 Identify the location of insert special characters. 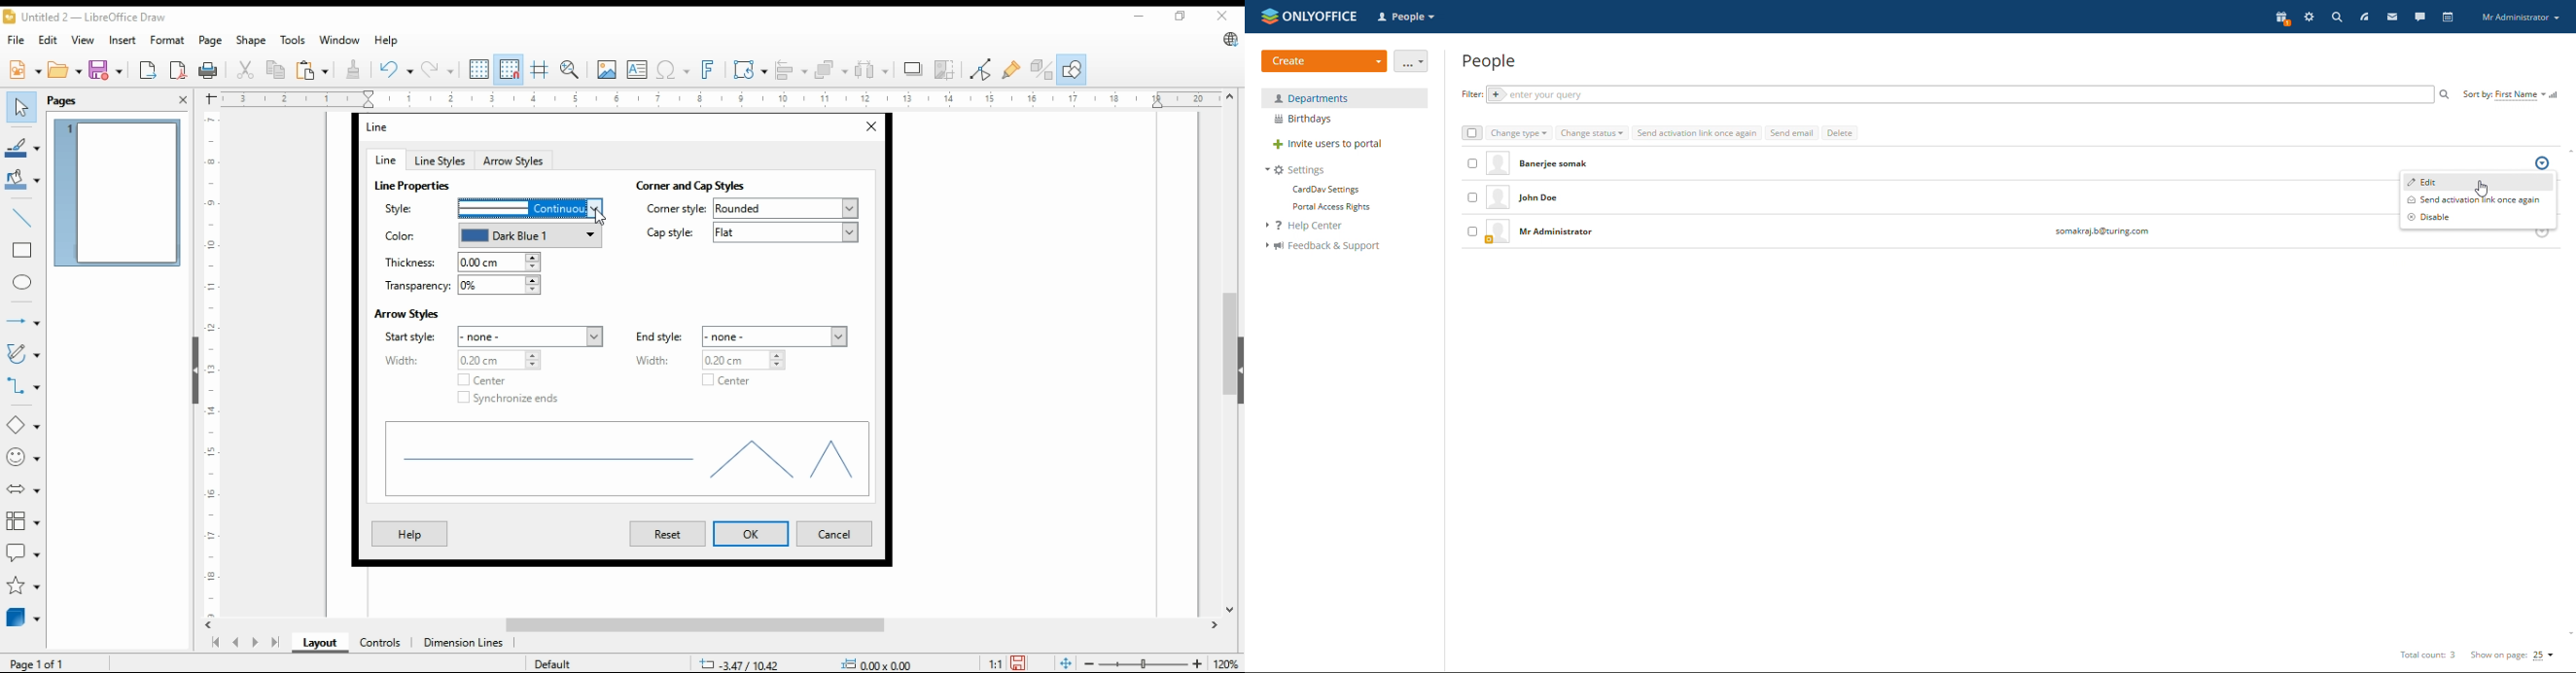
(671, 70).